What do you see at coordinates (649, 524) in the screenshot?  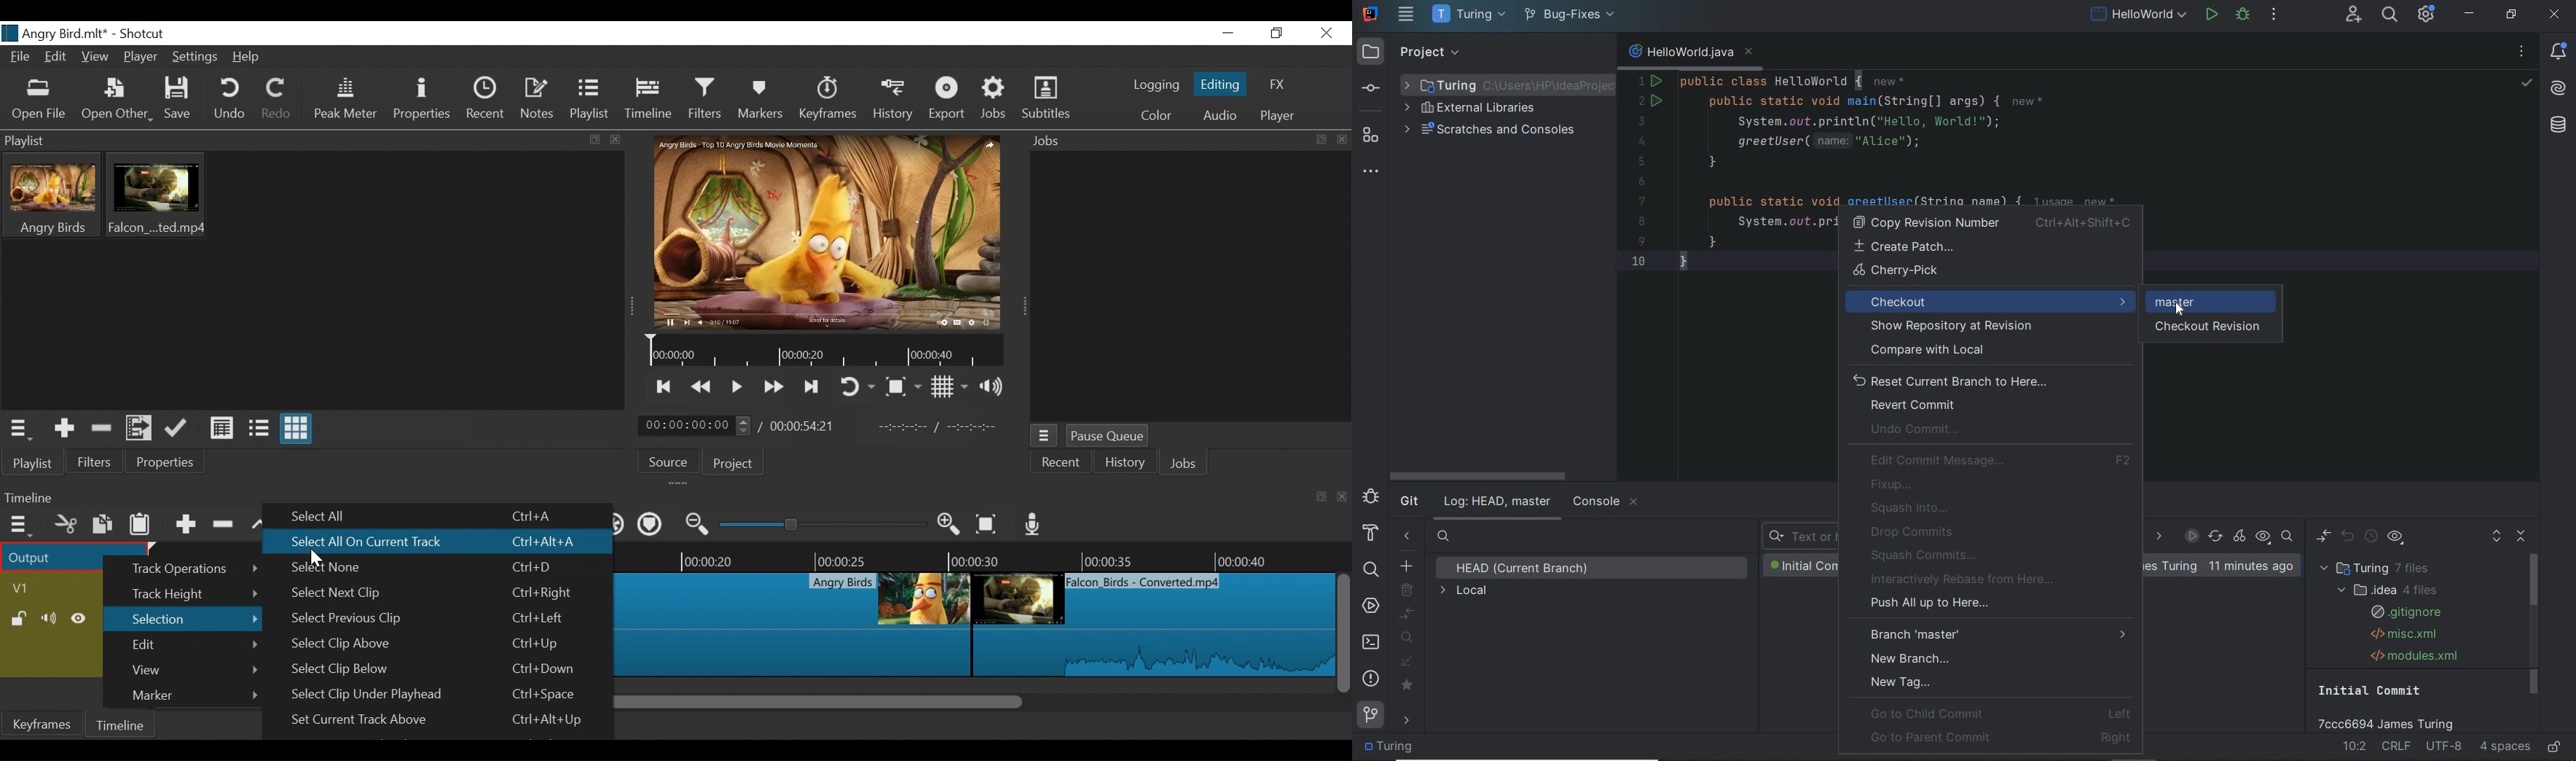 I see `Ripple markers` at bounding box center [649, 524].